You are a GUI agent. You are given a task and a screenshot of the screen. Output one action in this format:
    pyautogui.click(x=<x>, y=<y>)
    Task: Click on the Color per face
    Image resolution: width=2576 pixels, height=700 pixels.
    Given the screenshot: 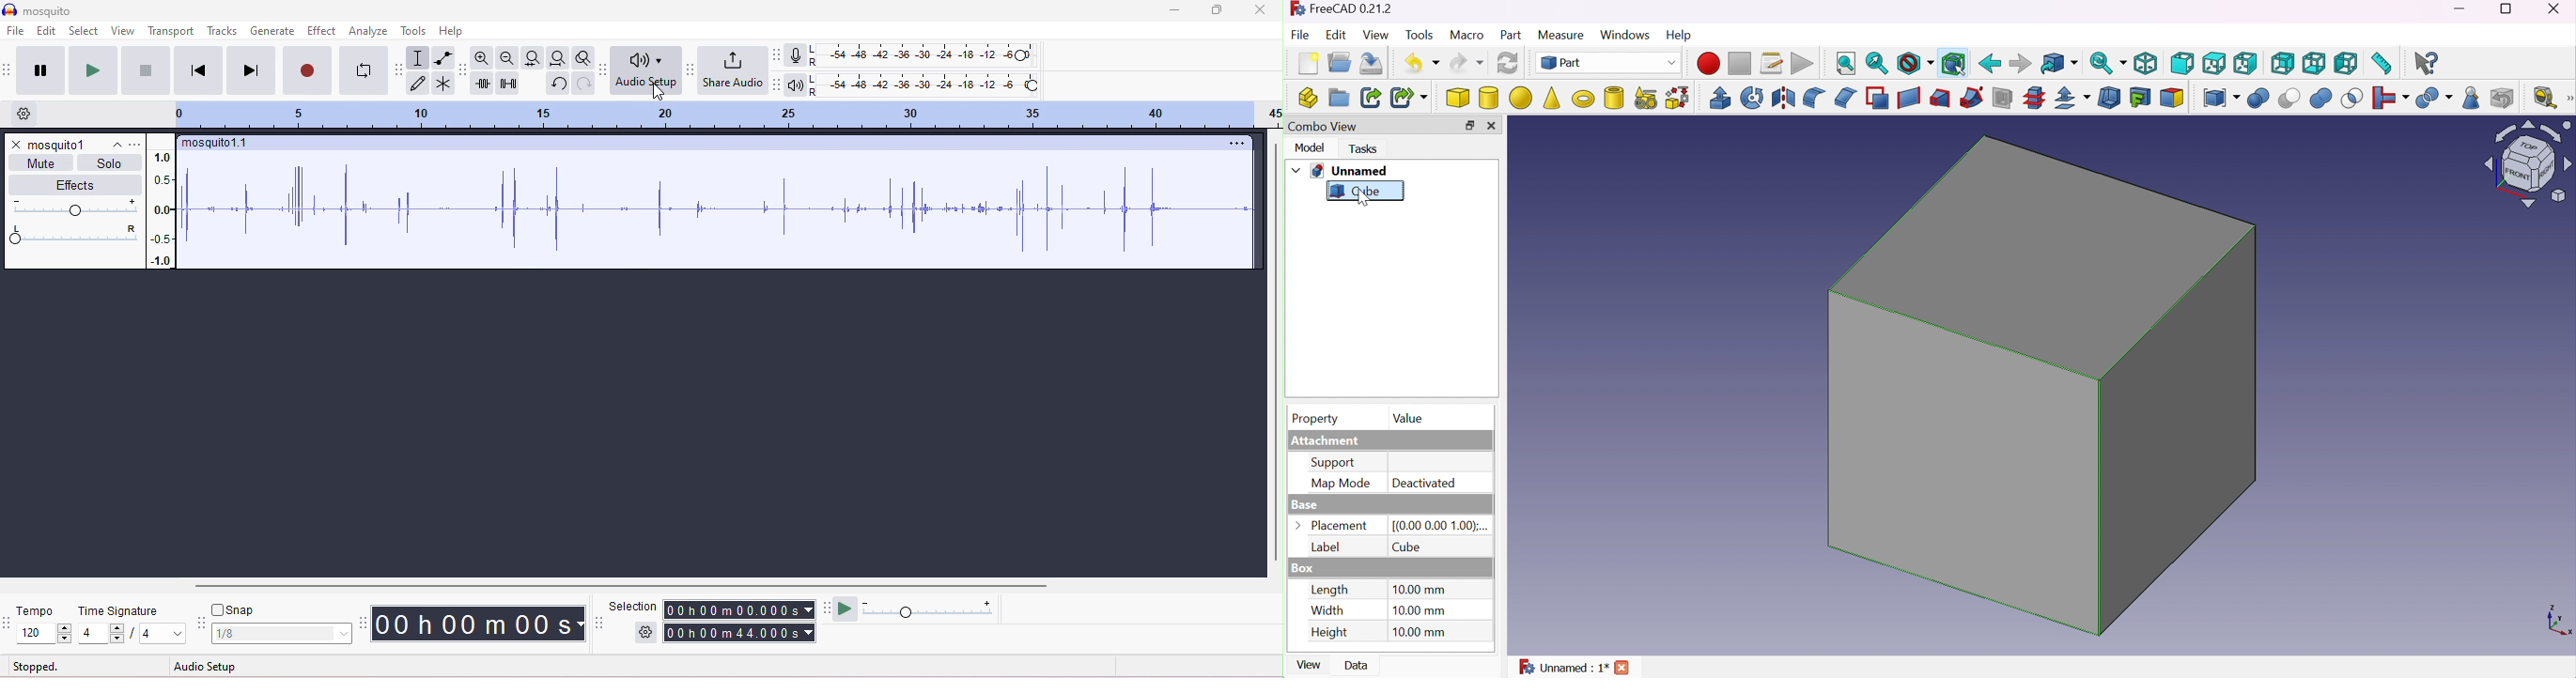 What is the action you would take?
    pyautogui.click(x=2172, y=98)
    